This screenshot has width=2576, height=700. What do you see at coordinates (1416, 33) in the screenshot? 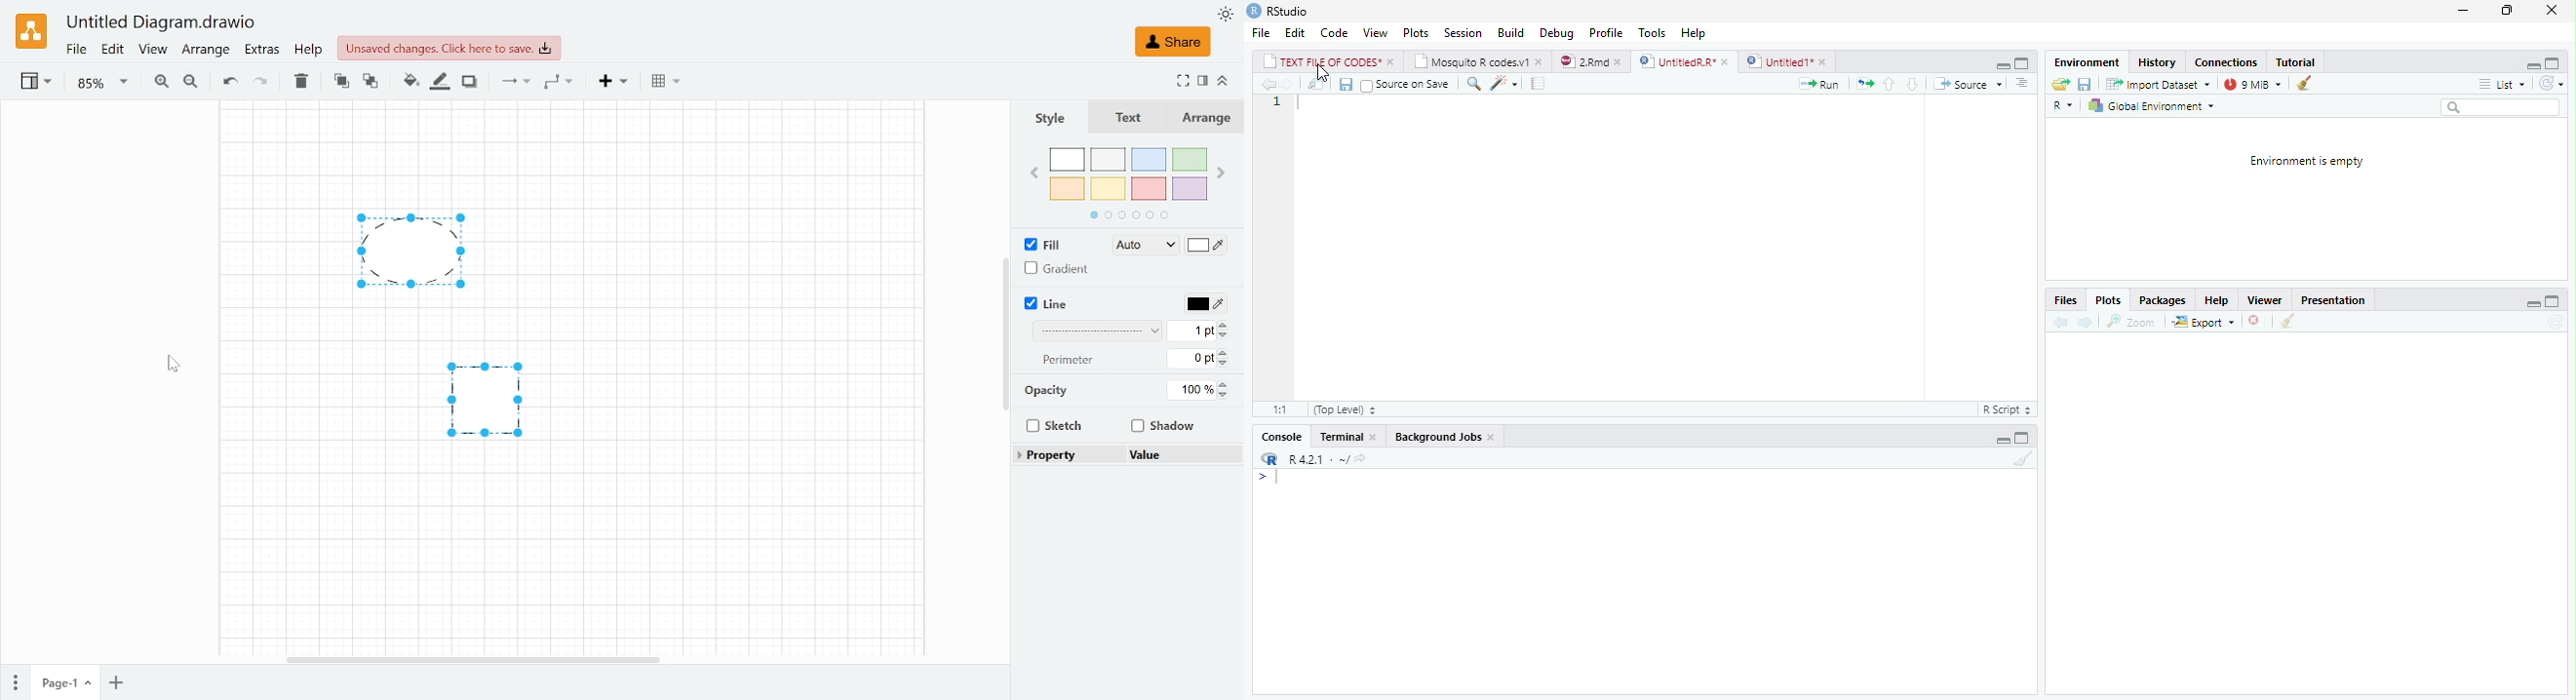
I see `Plots` at bounding box center [1416, 33].